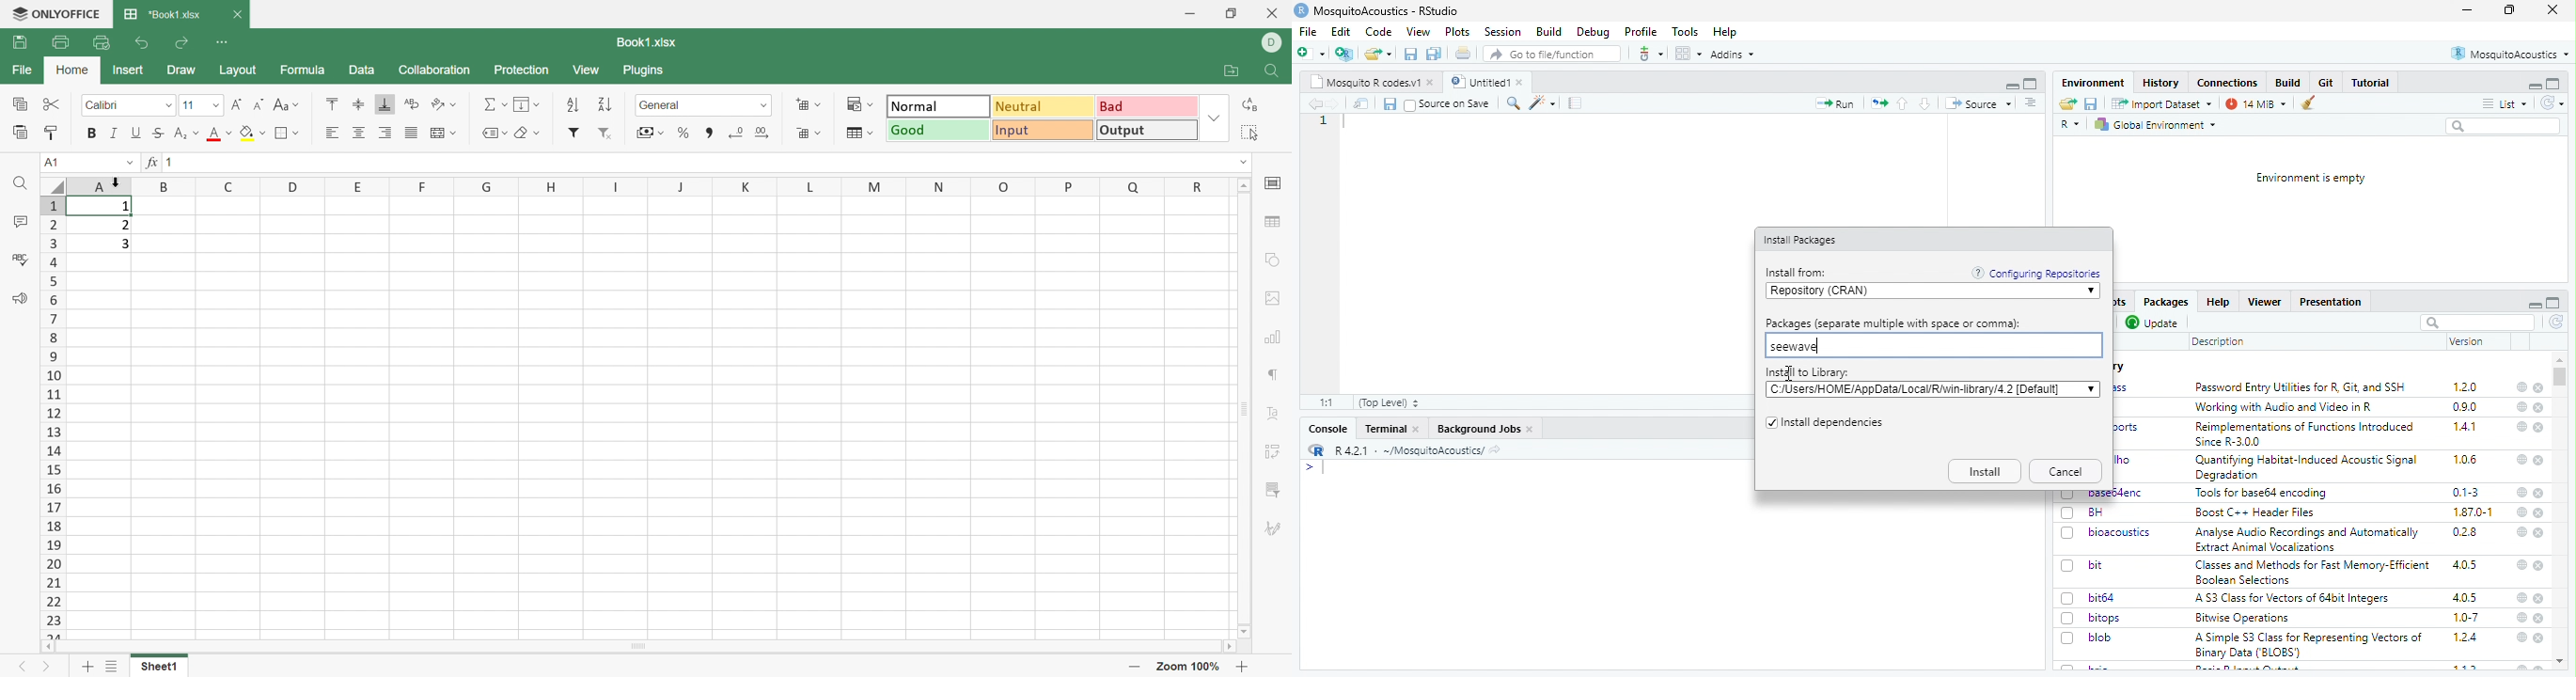 The image size is (2576, 700). Describe the element at coordinates (2163, 104) in the screenshot. I see `Import Dataset` at that location.